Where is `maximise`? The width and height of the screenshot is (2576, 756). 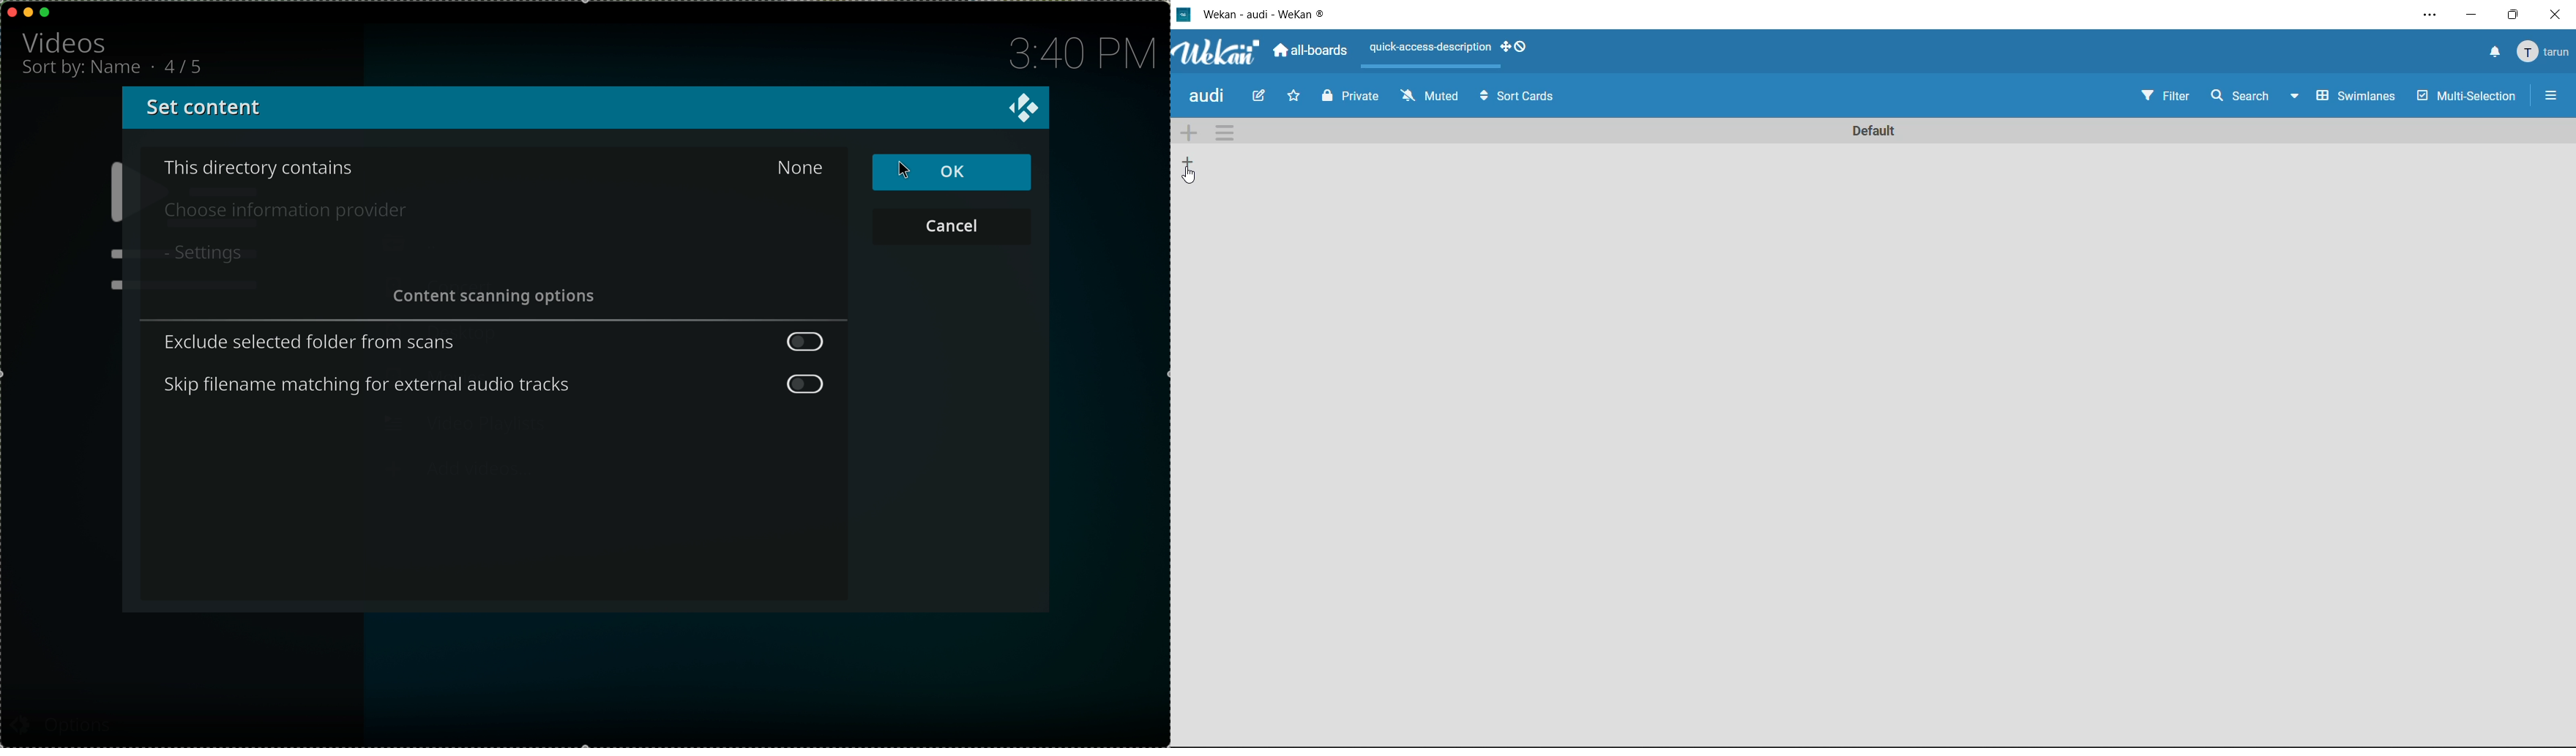 maximise is located at coordinates (46, 13).